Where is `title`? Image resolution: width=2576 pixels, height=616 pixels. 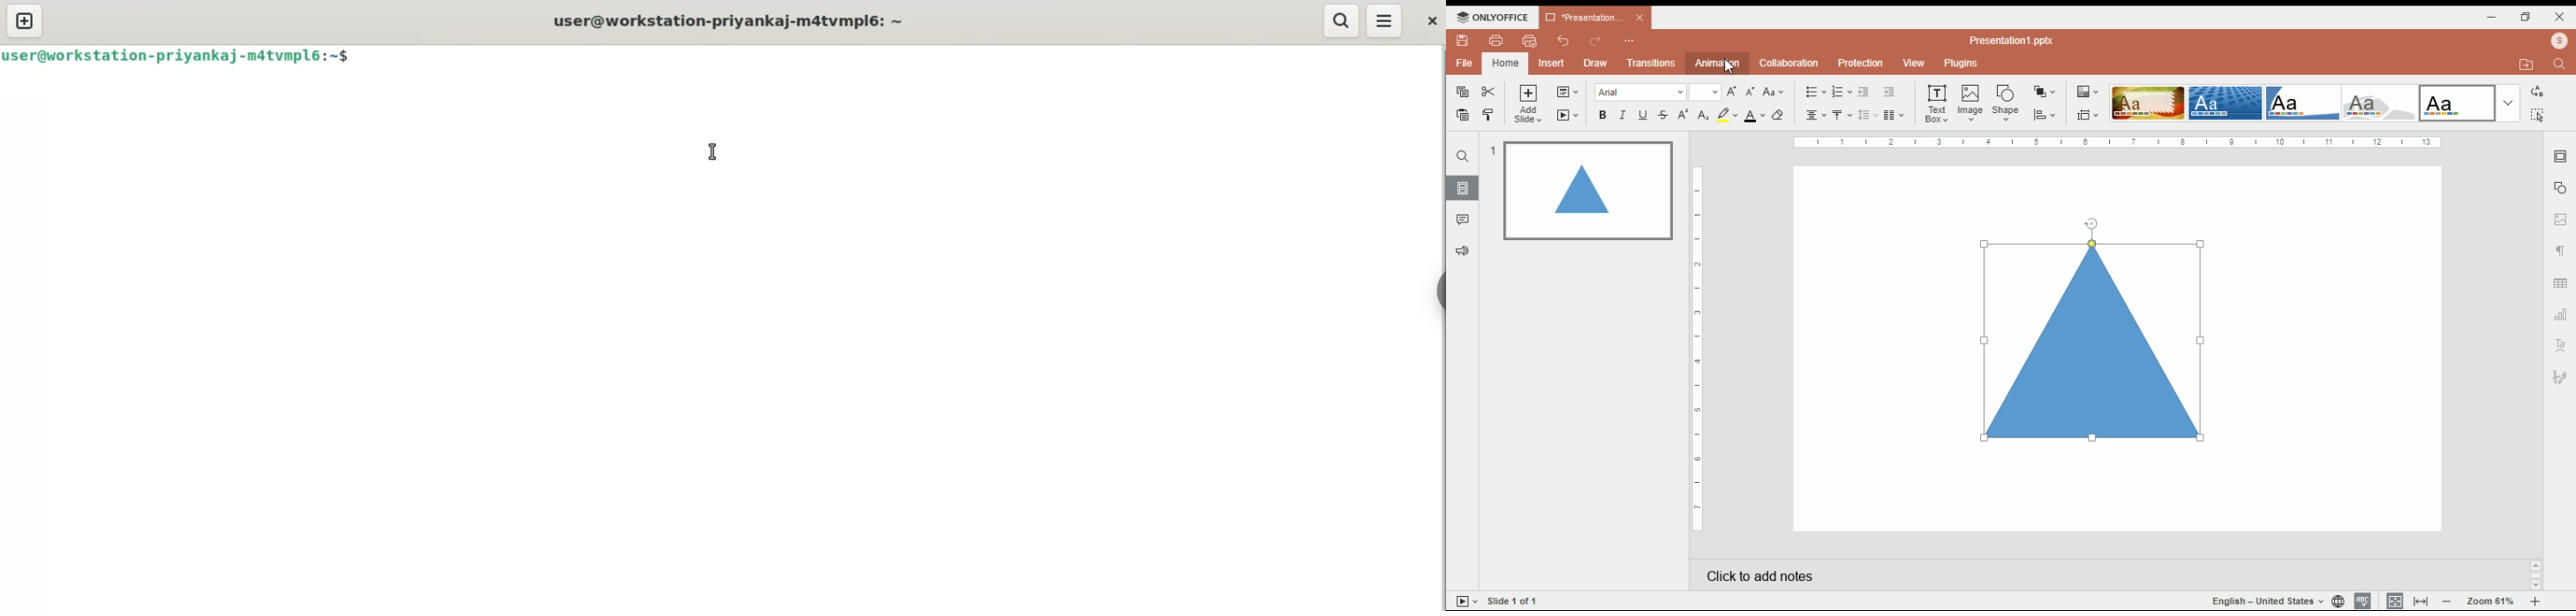 title is located at coordinates (2012, 41).